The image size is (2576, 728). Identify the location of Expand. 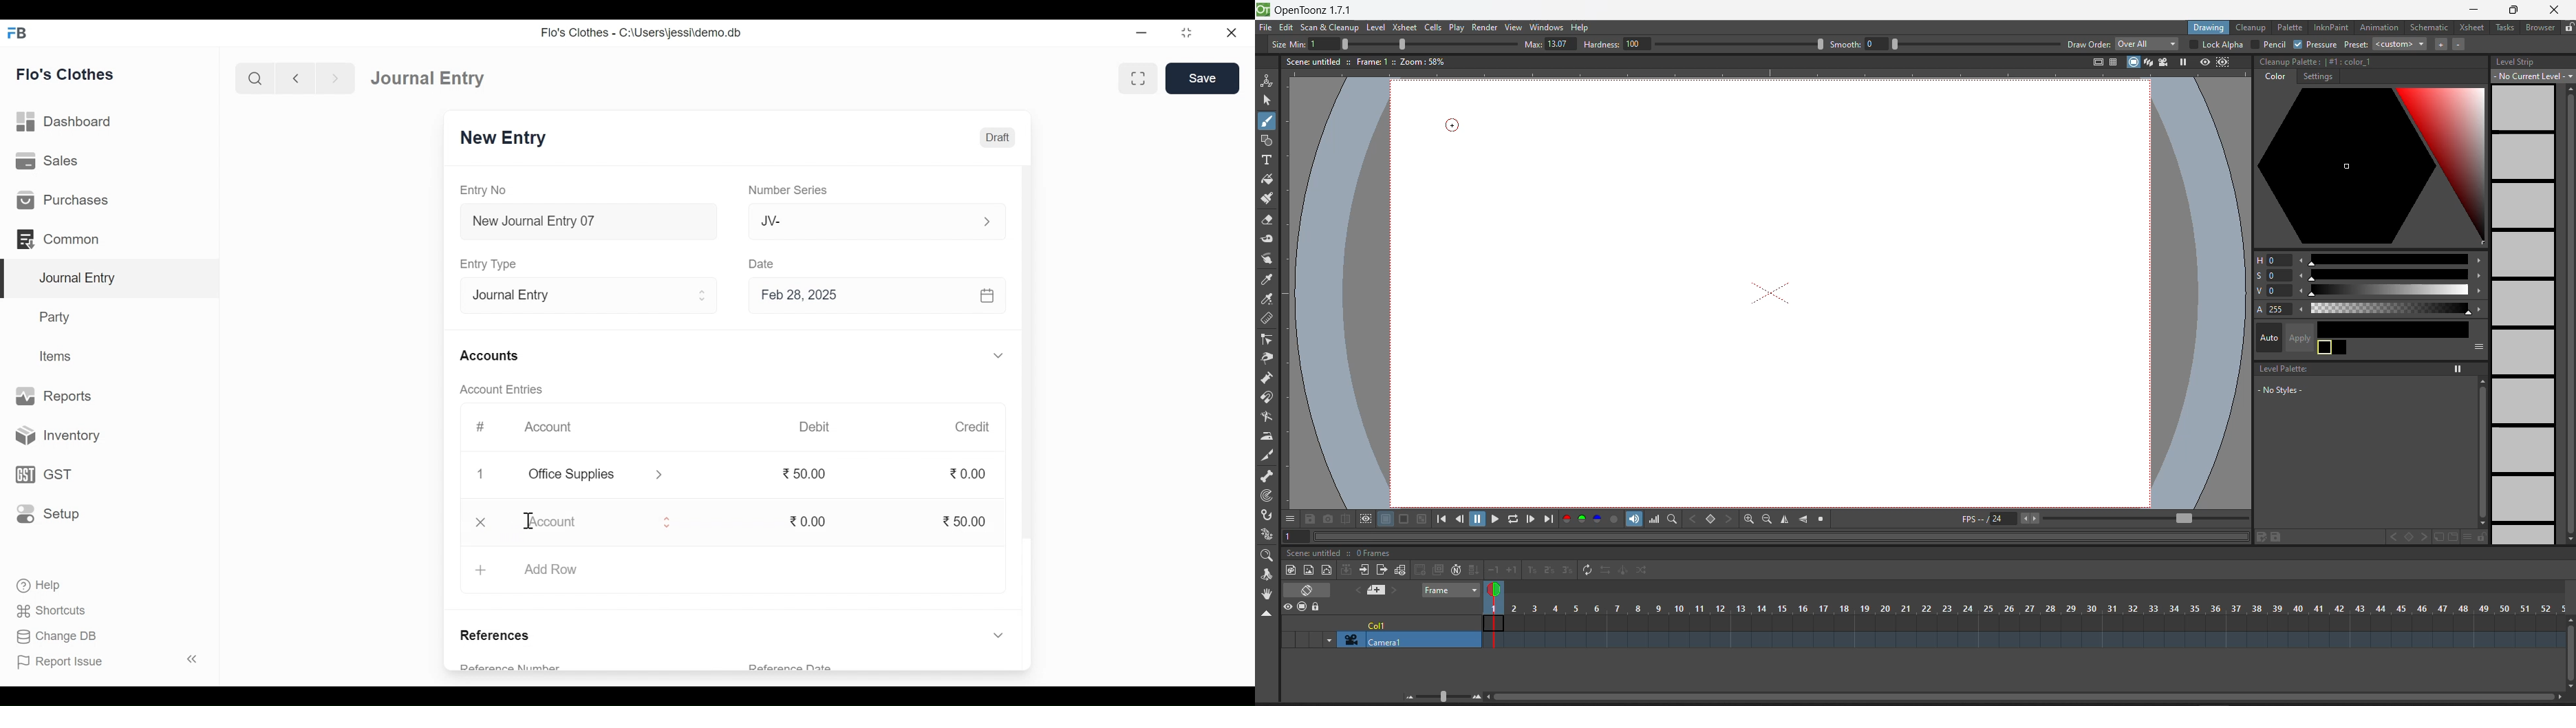
(998, 355).